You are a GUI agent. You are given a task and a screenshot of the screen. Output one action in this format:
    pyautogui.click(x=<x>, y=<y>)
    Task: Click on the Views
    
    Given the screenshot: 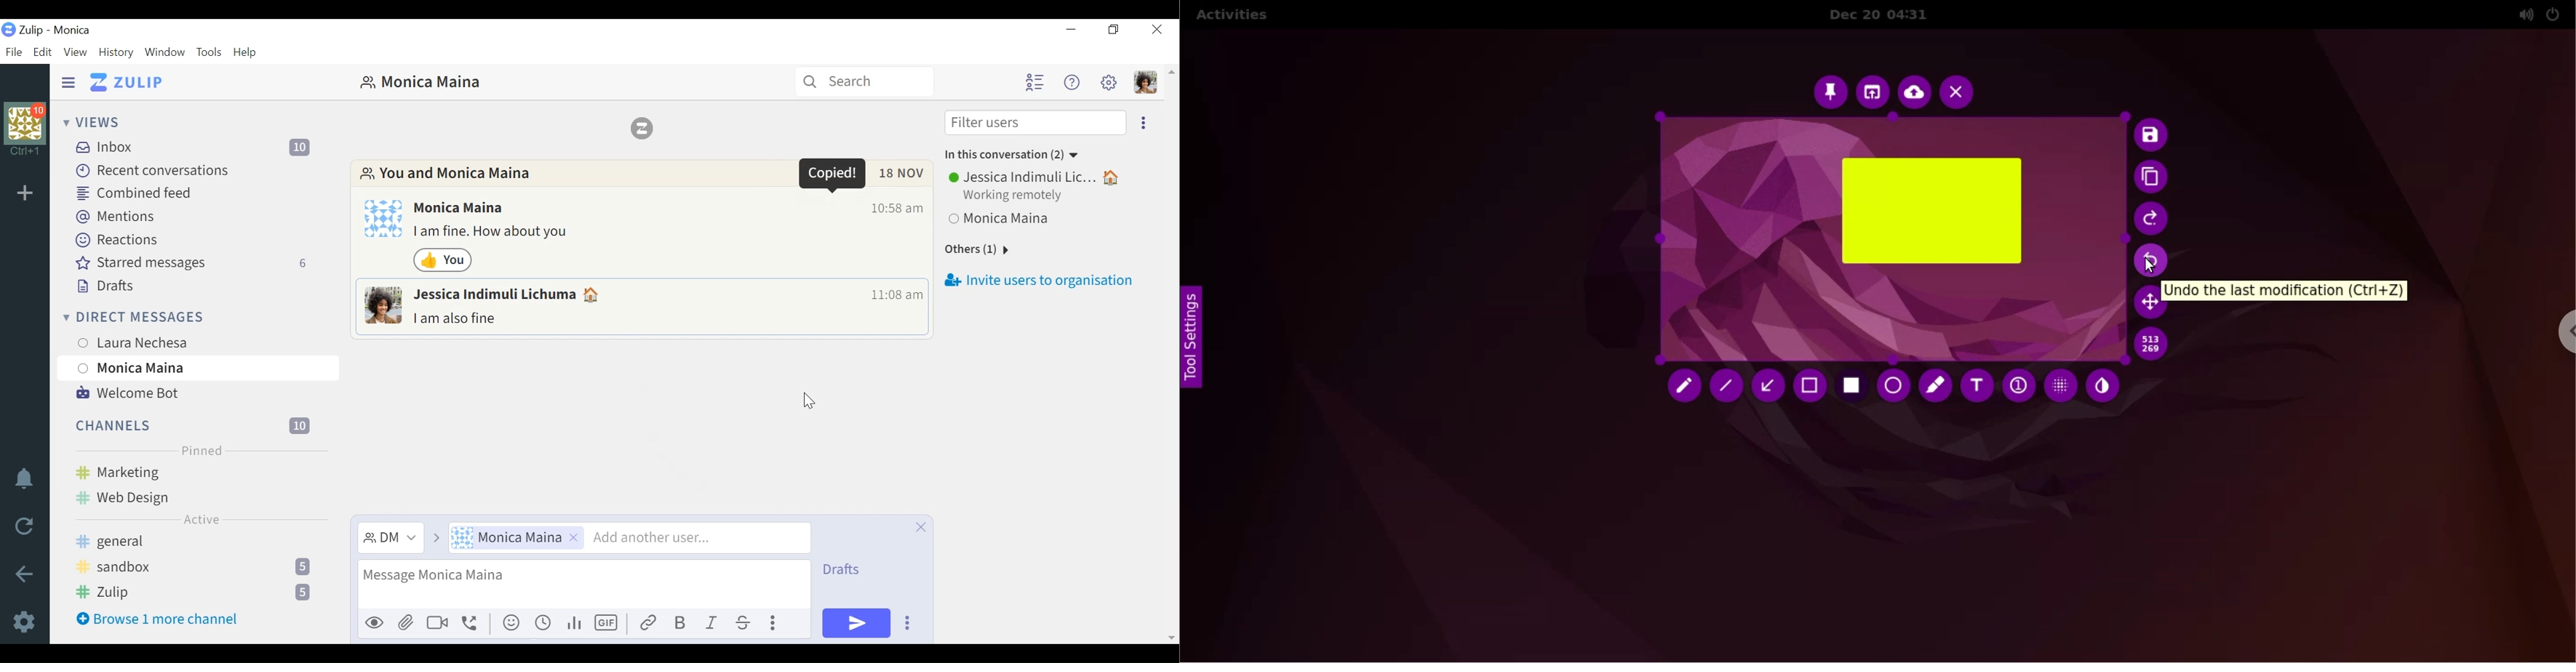 What is the action you would take?
    pyautogui.click(x=94, y=123)
    